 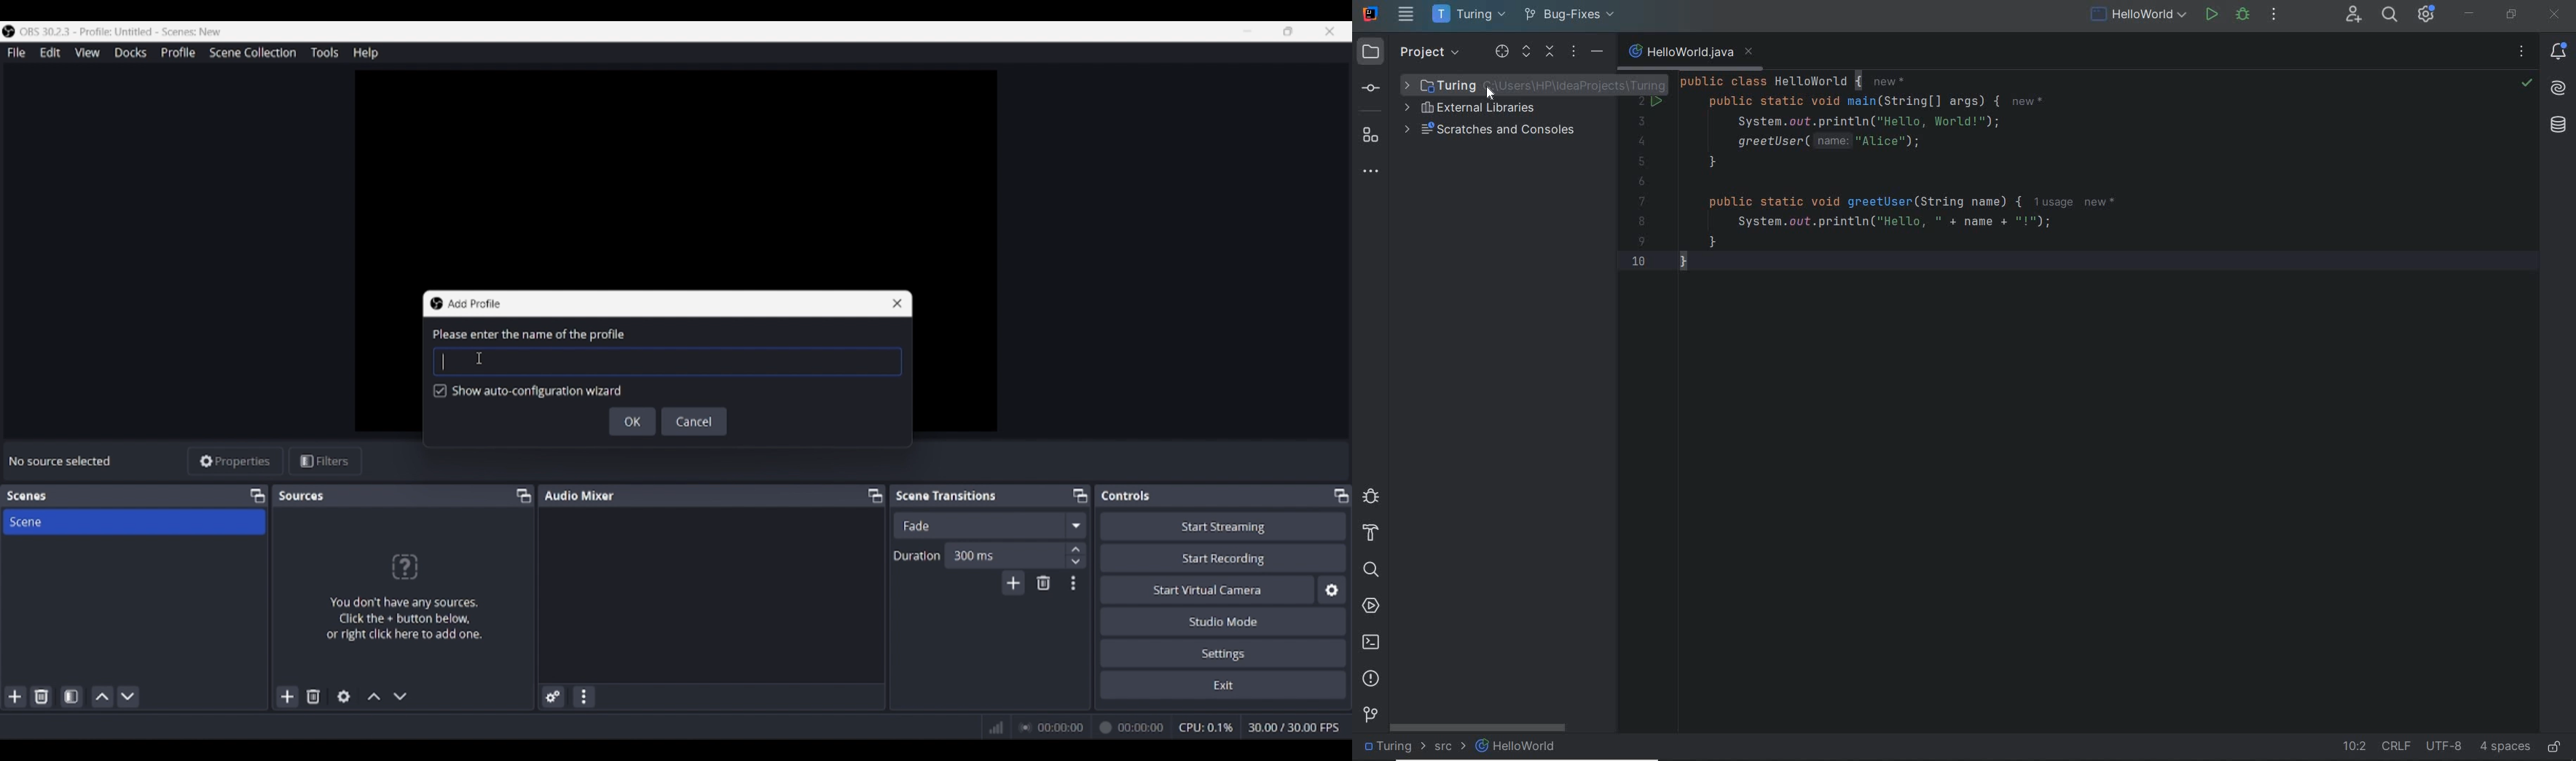 I want to click on Toggle for Show auto-configuration wizard, so click(x=528, y=392).